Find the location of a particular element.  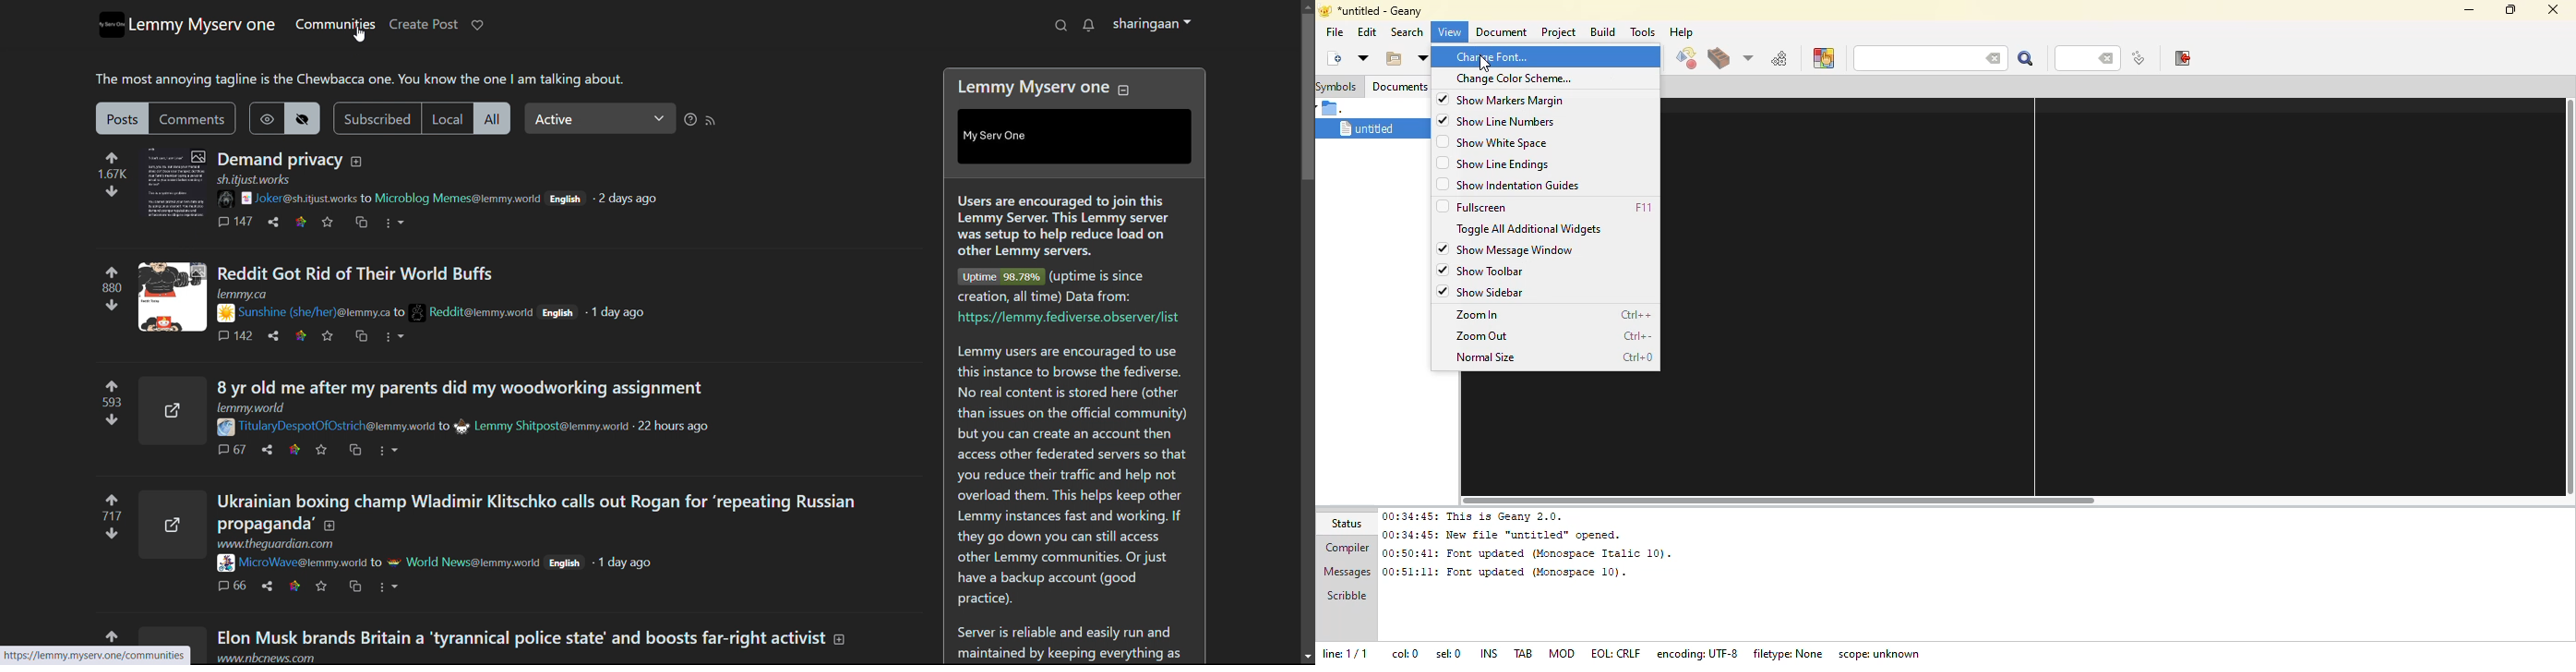

upvote is located at coordinates (112, 269).